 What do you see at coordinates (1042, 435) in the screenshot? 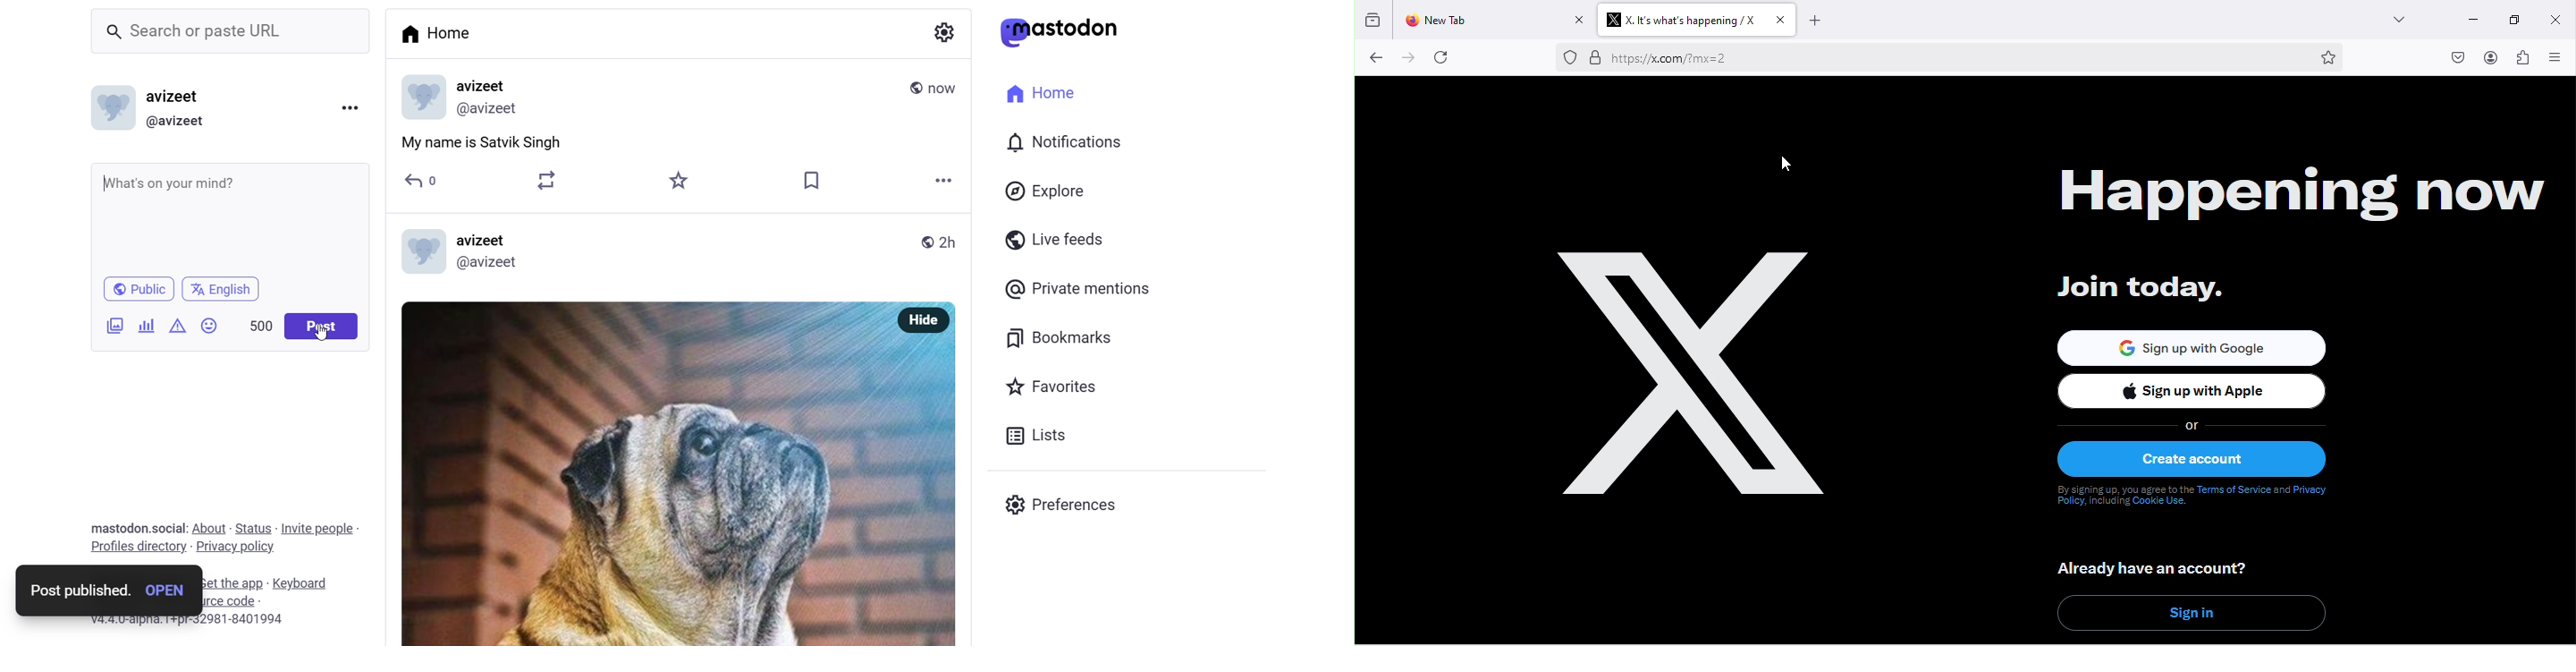
I see `Lists` at bounding box center [1042, 435].